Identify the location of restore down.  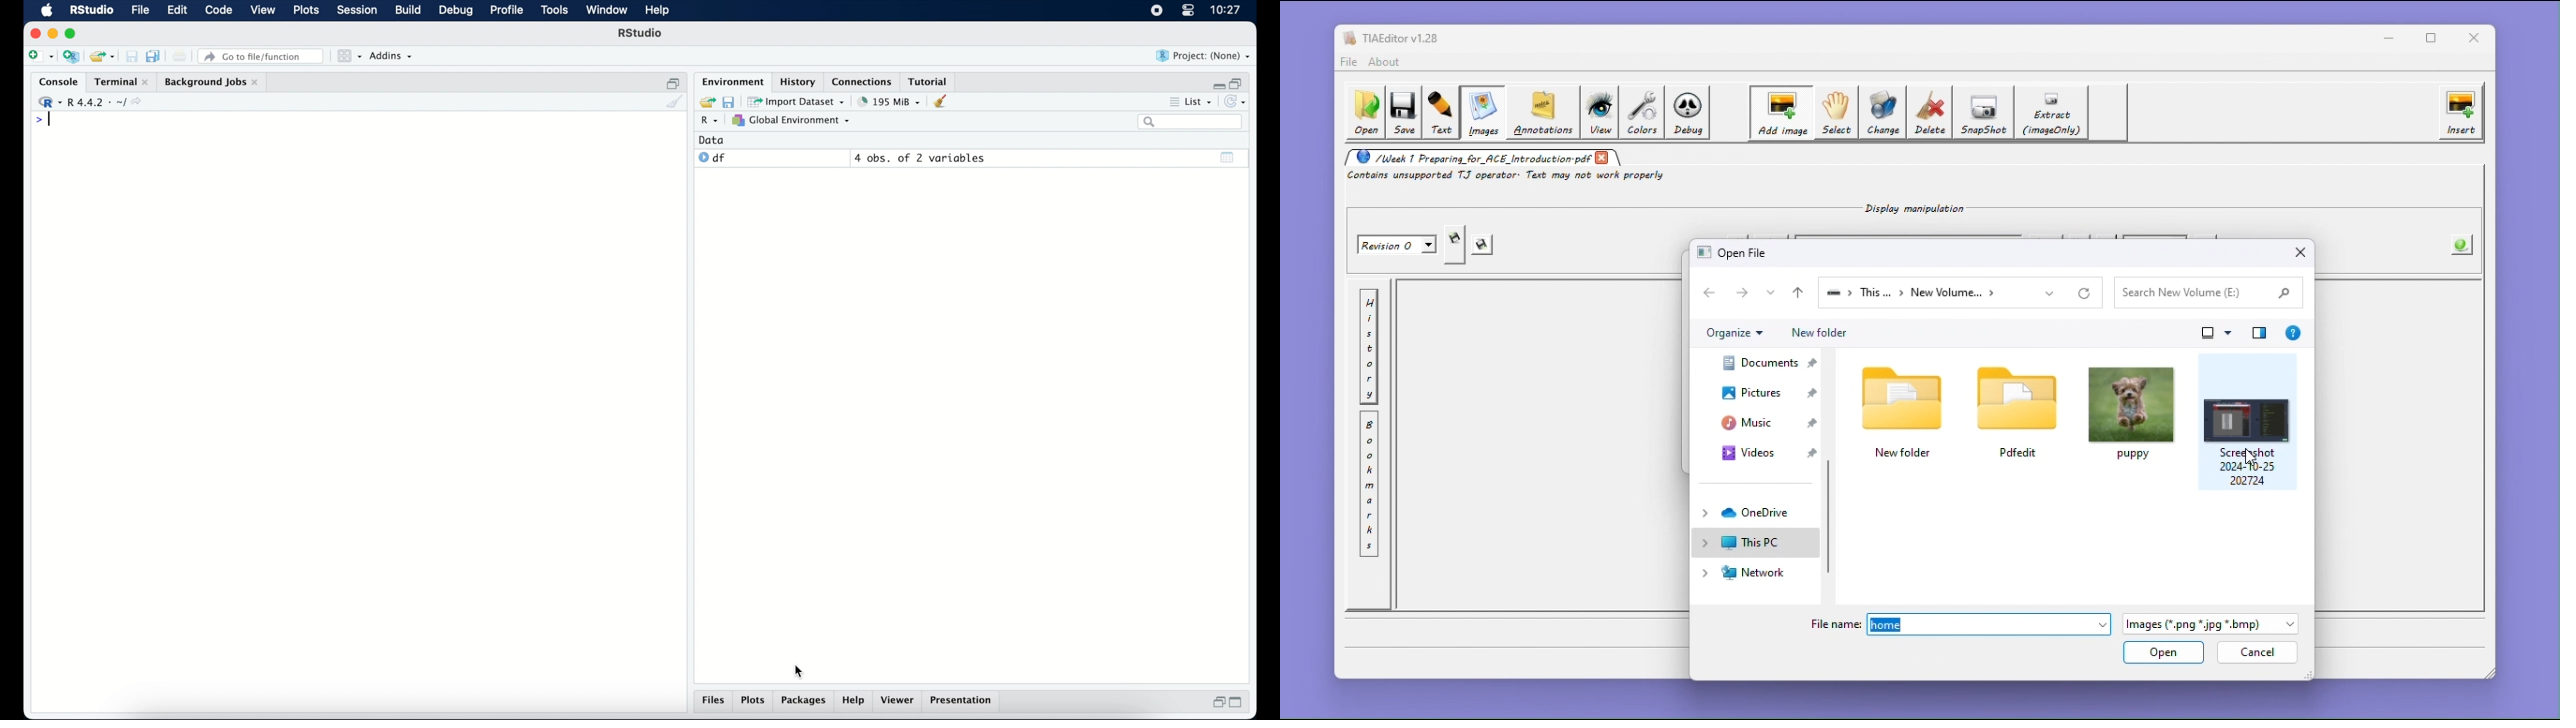
(1239, 82).